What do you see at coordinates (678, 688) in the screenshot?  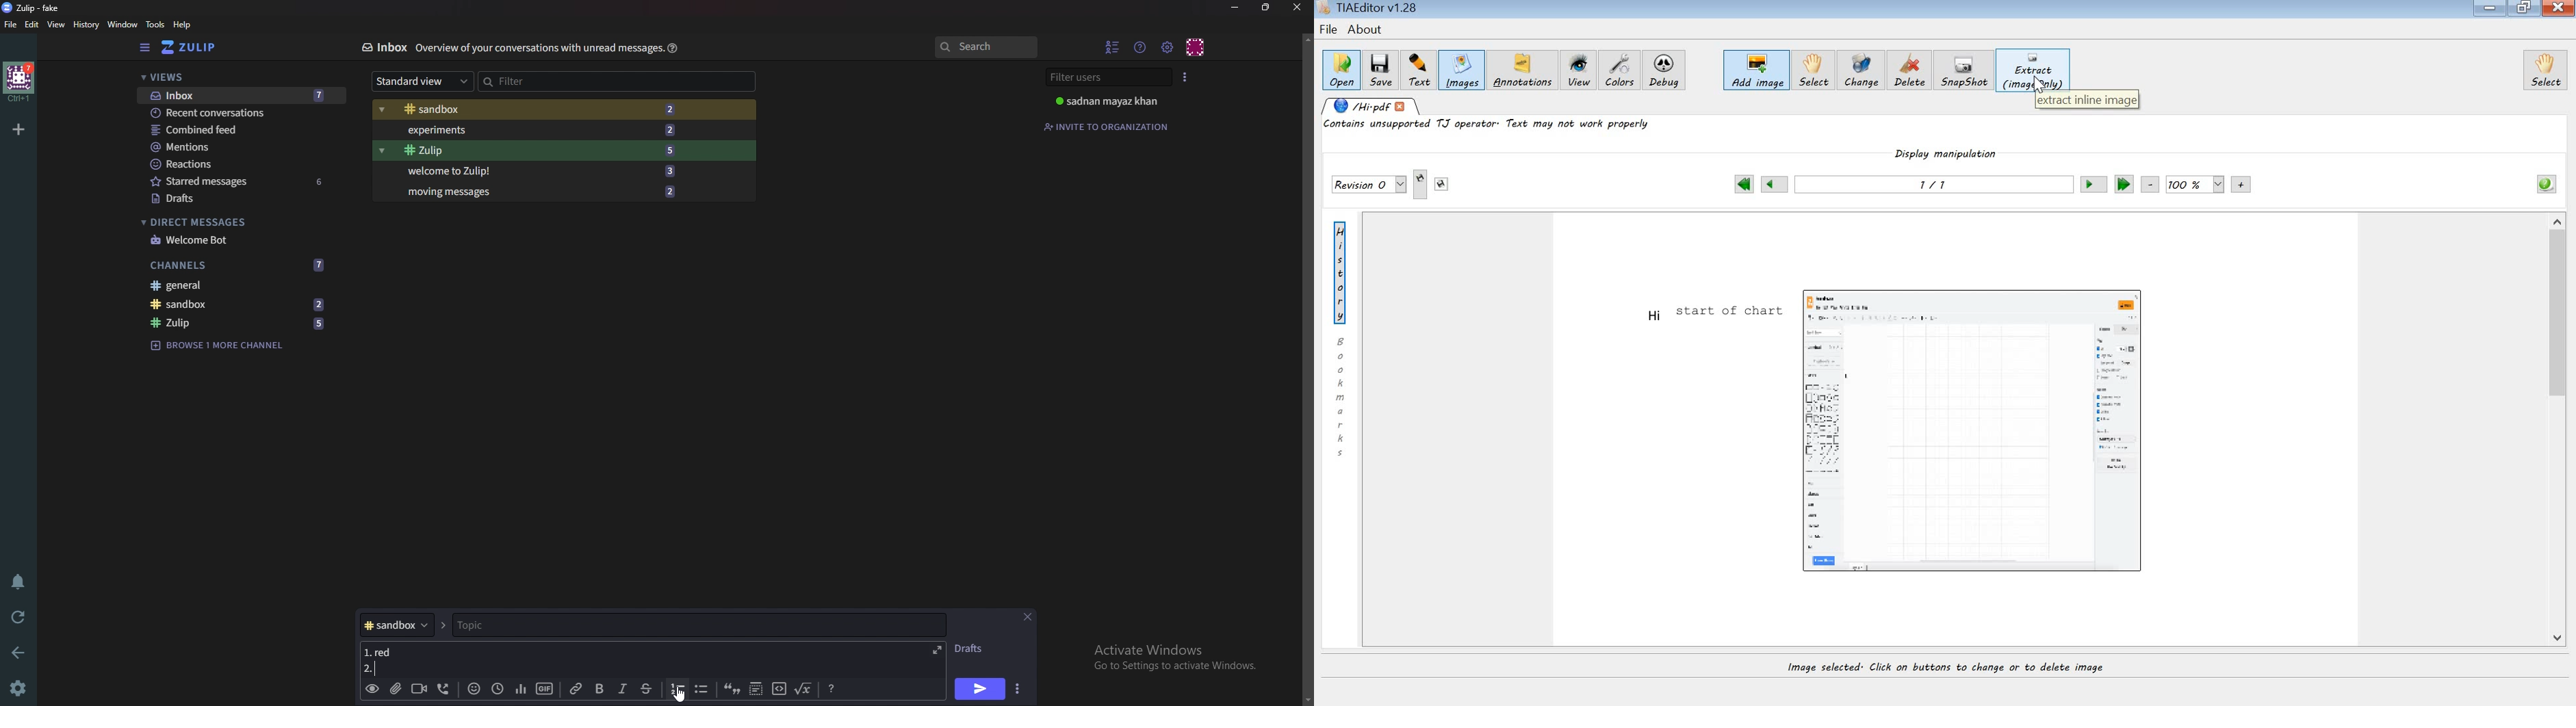 I see `number list` at bounding box center [678, 688].